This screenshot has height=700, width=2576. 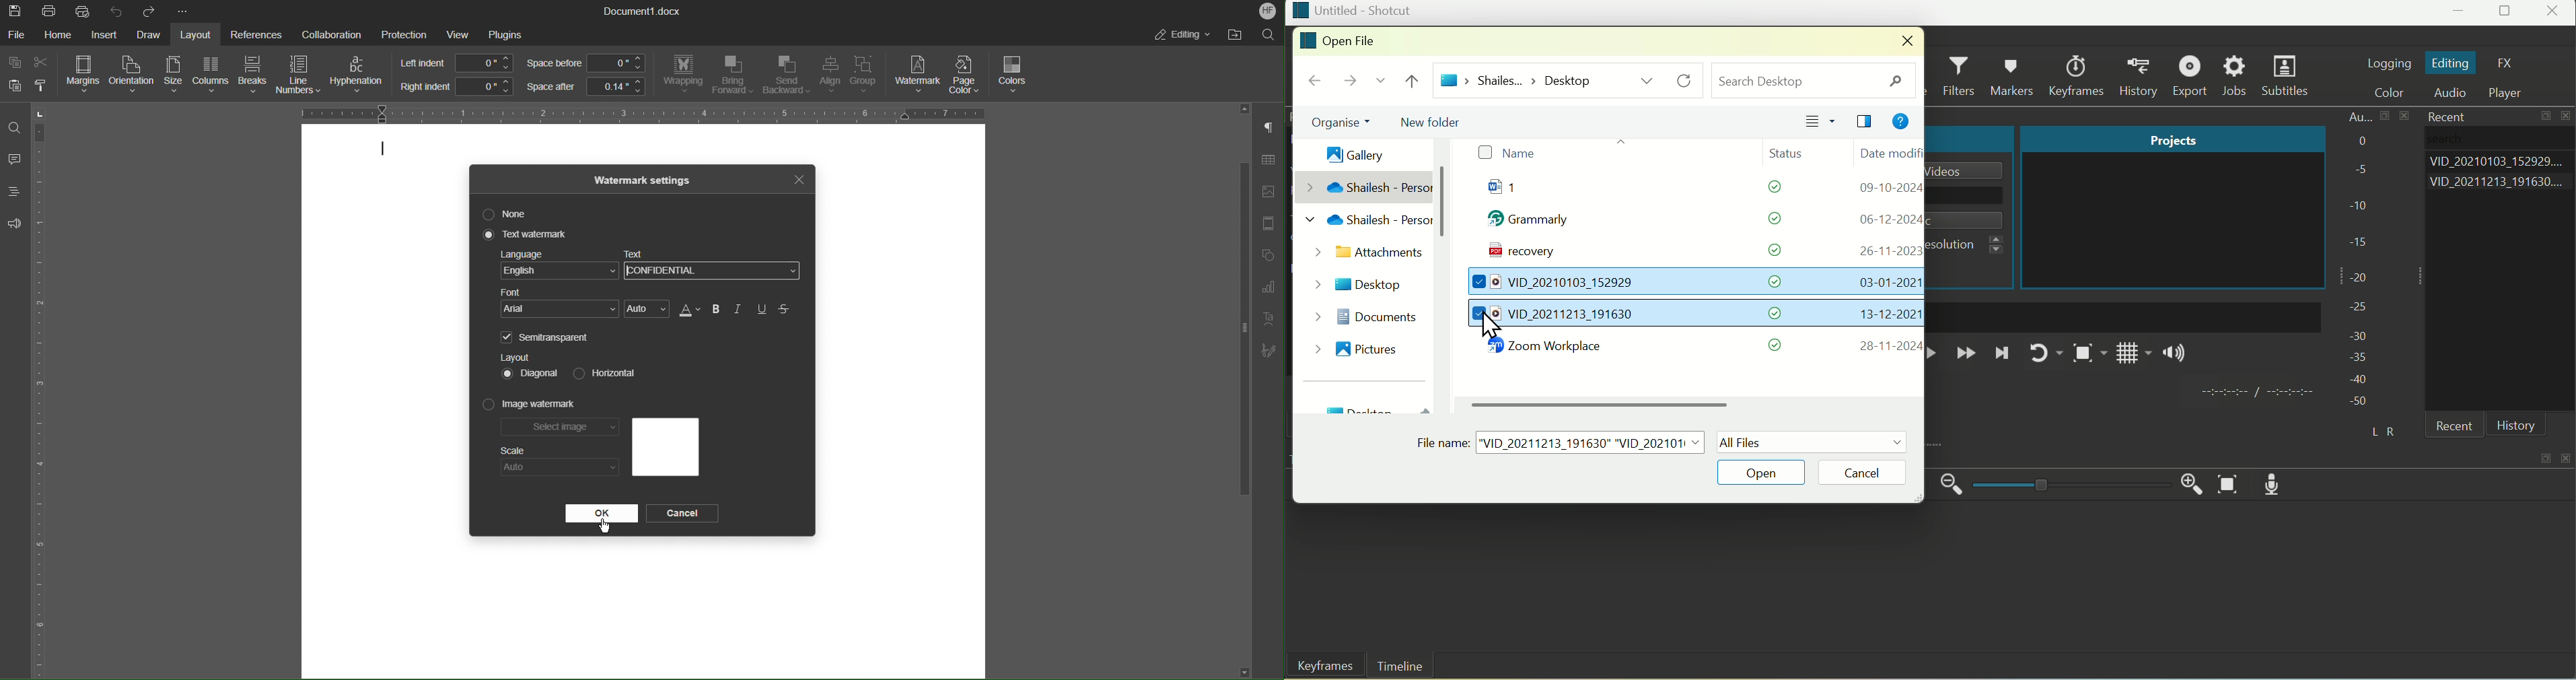 I want to click on Watermark, so click(x=918, y=74).